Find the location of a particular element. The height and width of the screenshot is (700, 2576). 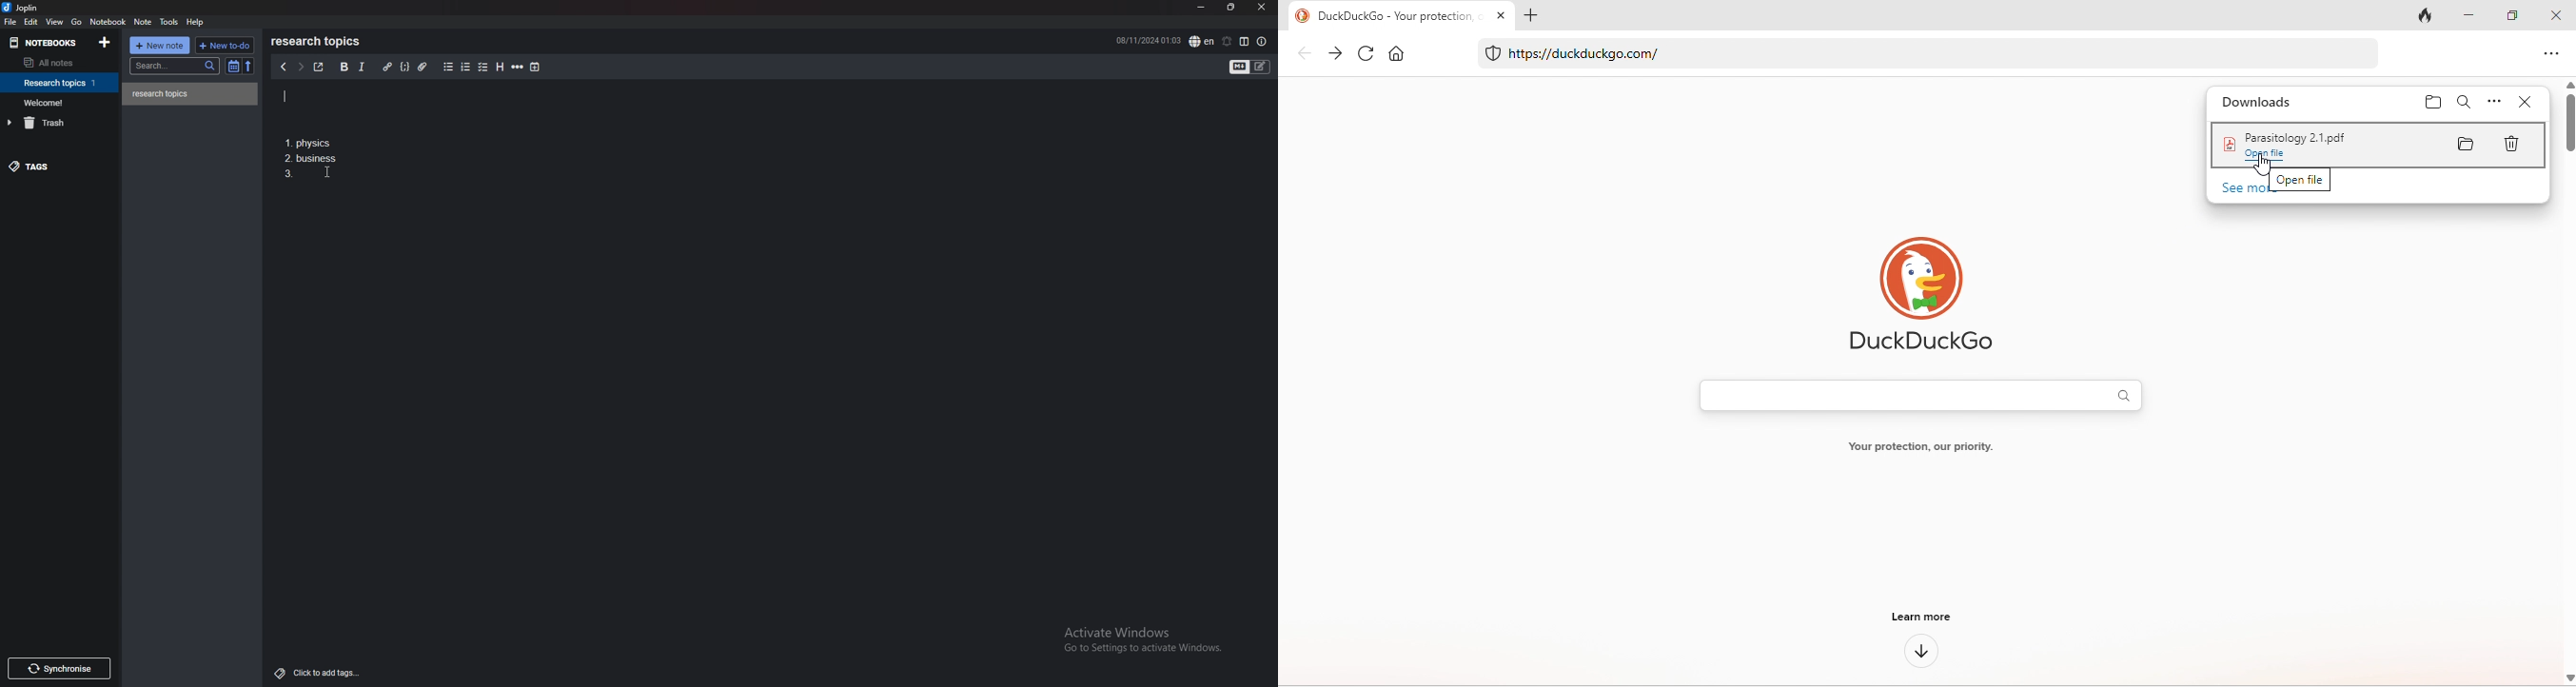

new note is located at coordinates (161, 45).